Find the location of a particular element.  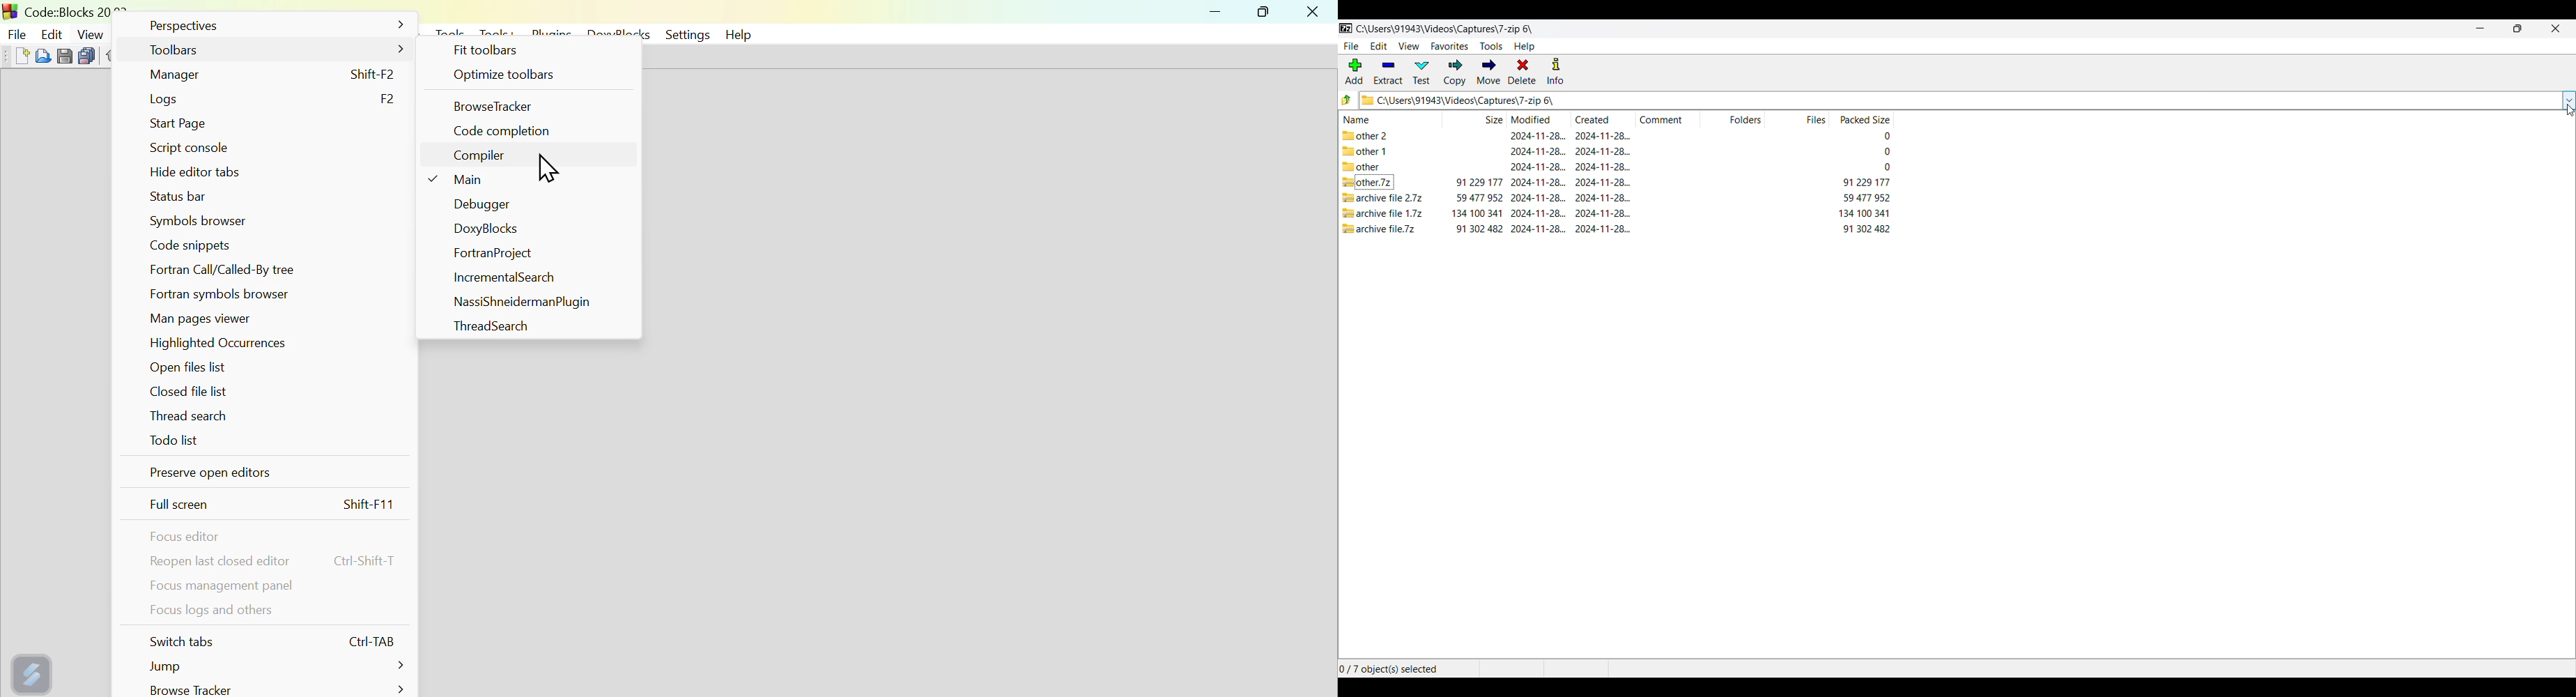

Hide editor tabs is located at coordinates (192, 174).